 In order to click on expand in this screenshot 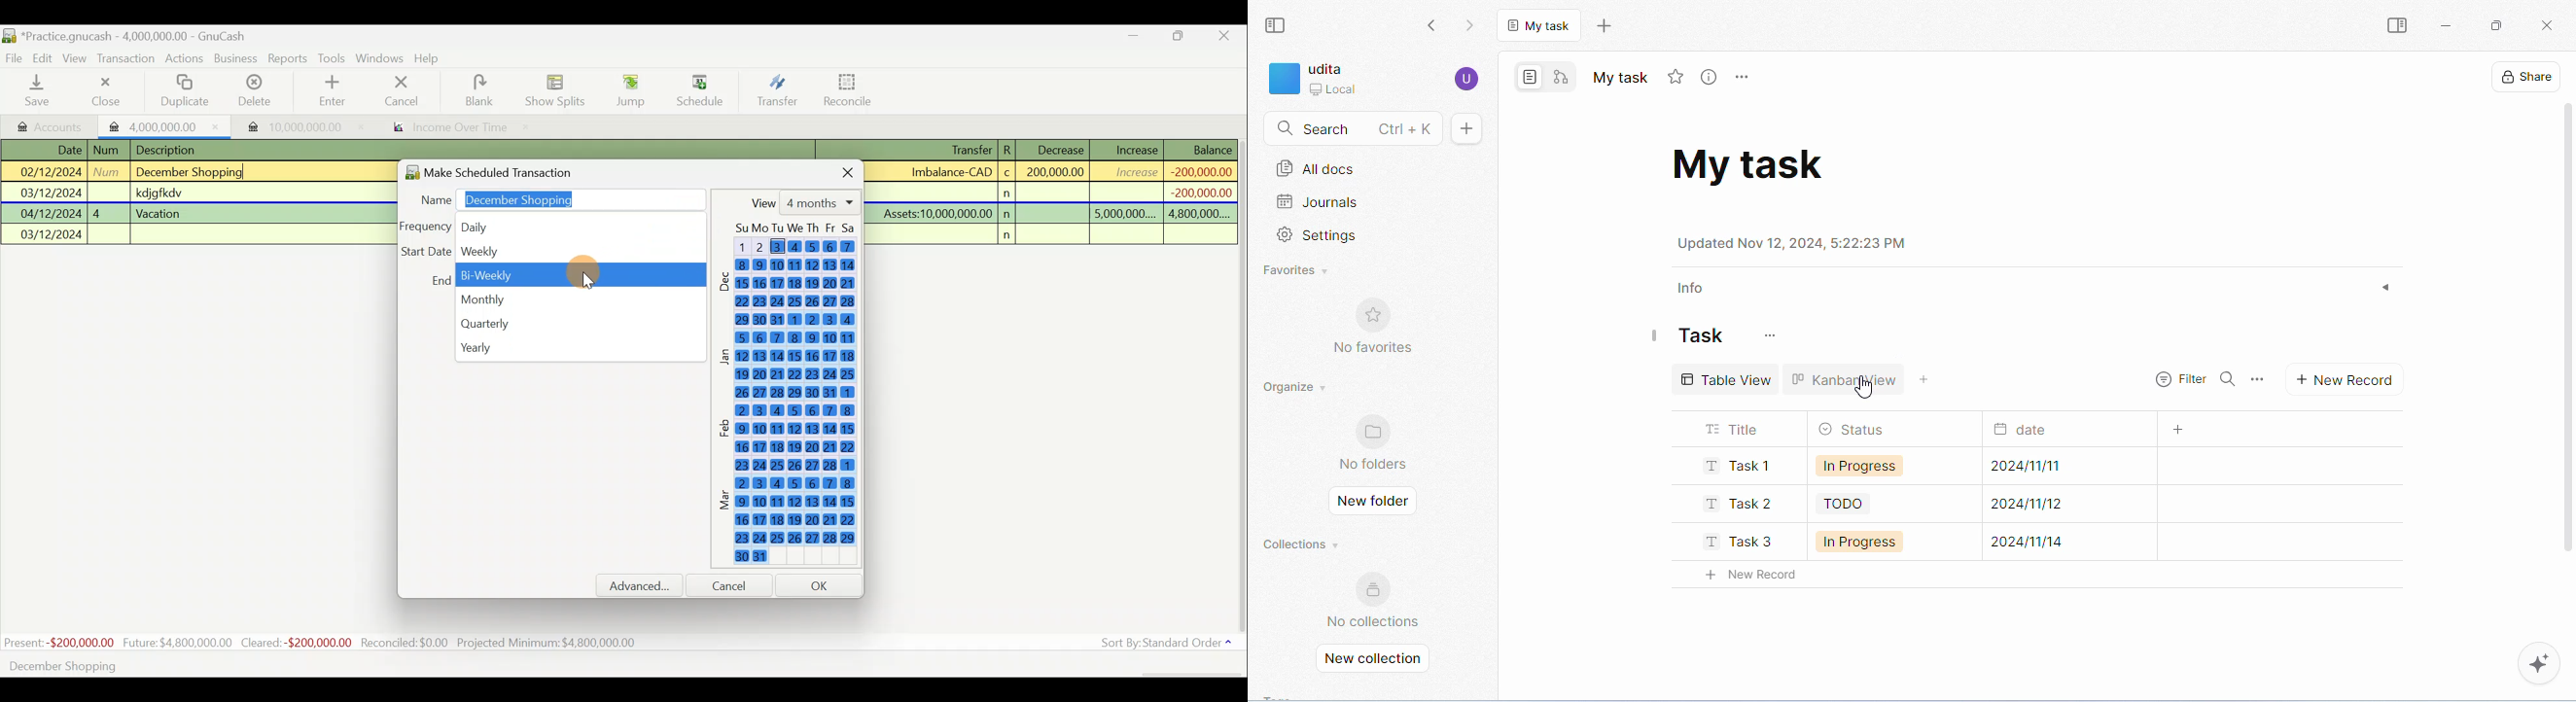, I will do `click(2385, 289)`.